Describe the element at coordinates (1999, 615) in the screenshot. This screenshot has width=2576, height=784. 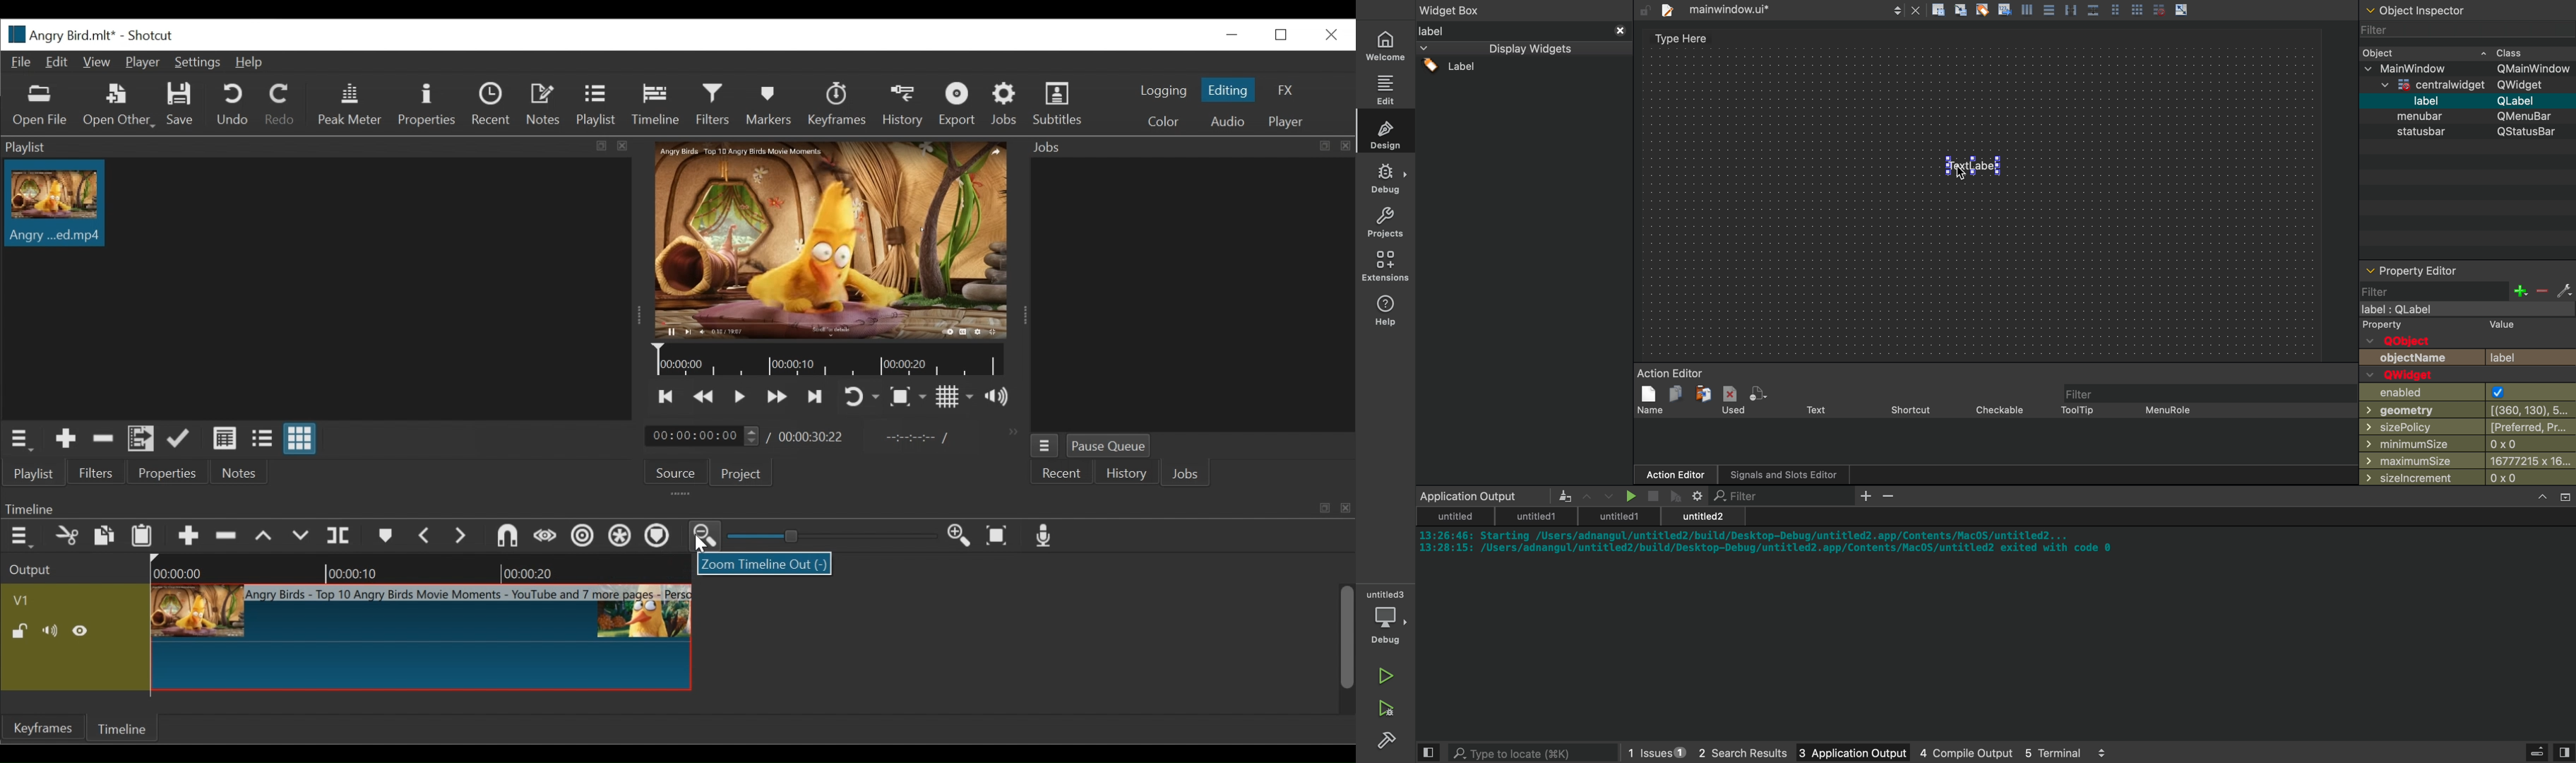
I see `console` at that location.